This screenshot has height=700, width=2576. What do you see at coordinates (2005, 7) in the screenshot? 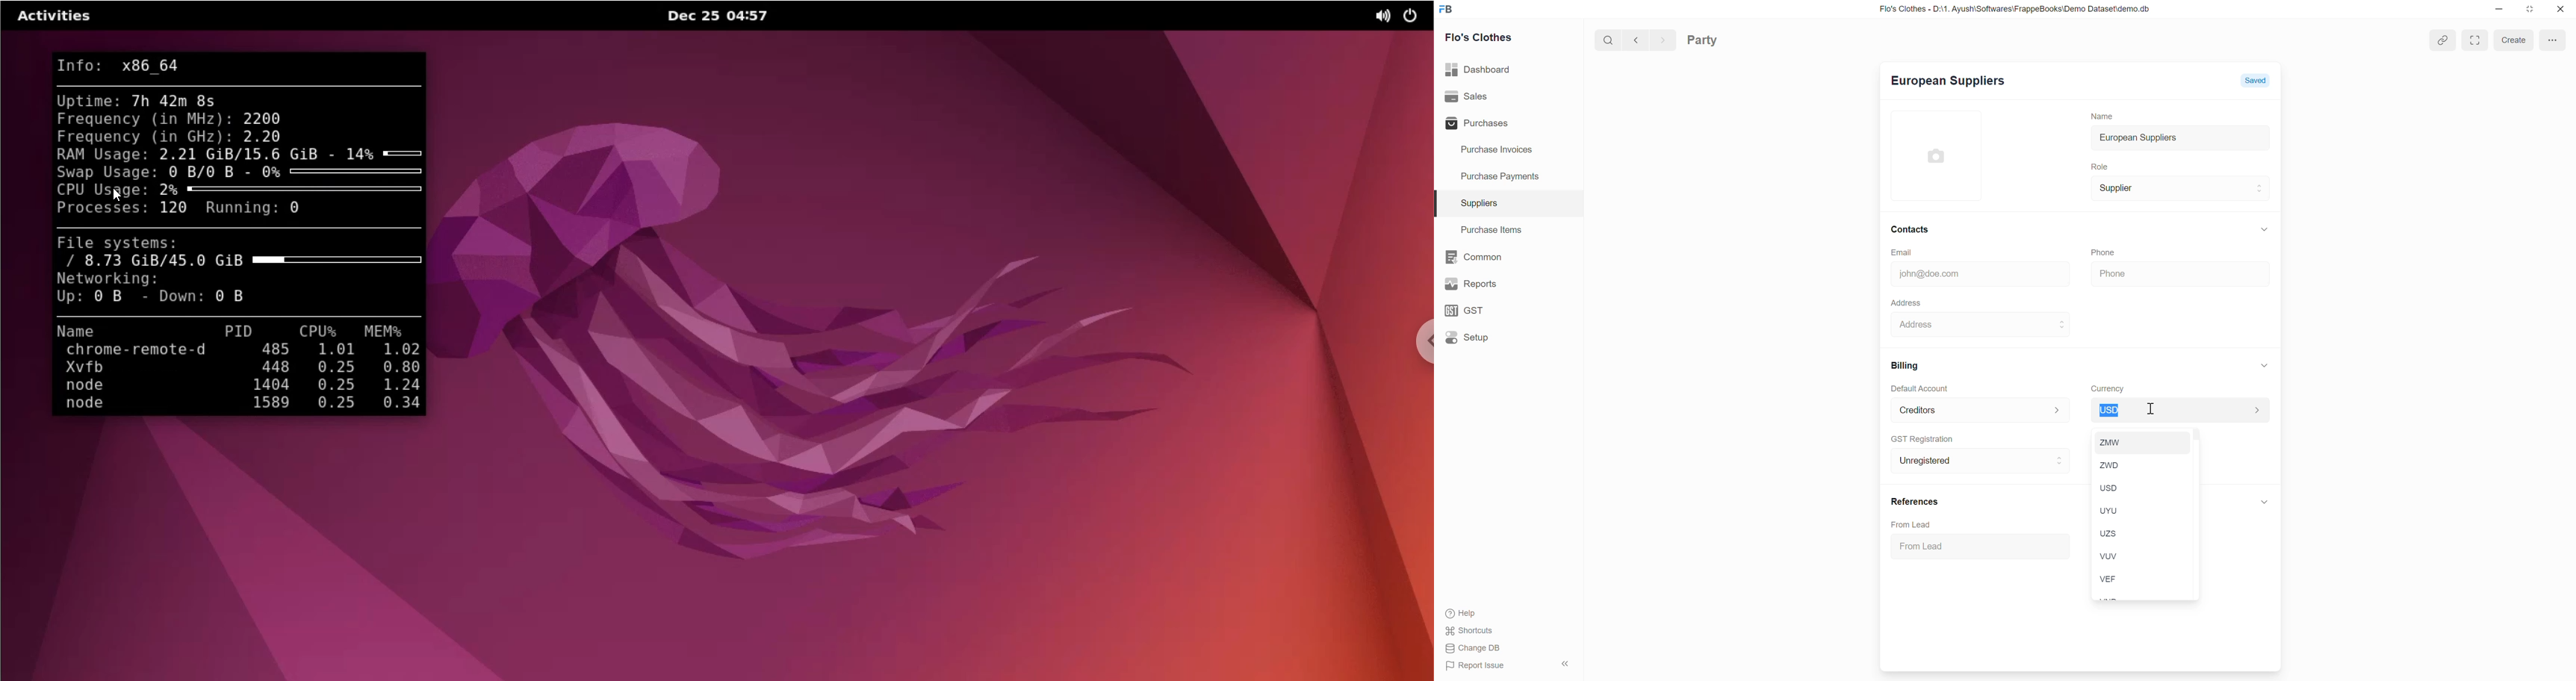
I see `Flo's Clothes - D:\1. Ayush\Softwares\FrappeBooks\Demo Dataset\demo.db` at bounding box center [2005, 7].